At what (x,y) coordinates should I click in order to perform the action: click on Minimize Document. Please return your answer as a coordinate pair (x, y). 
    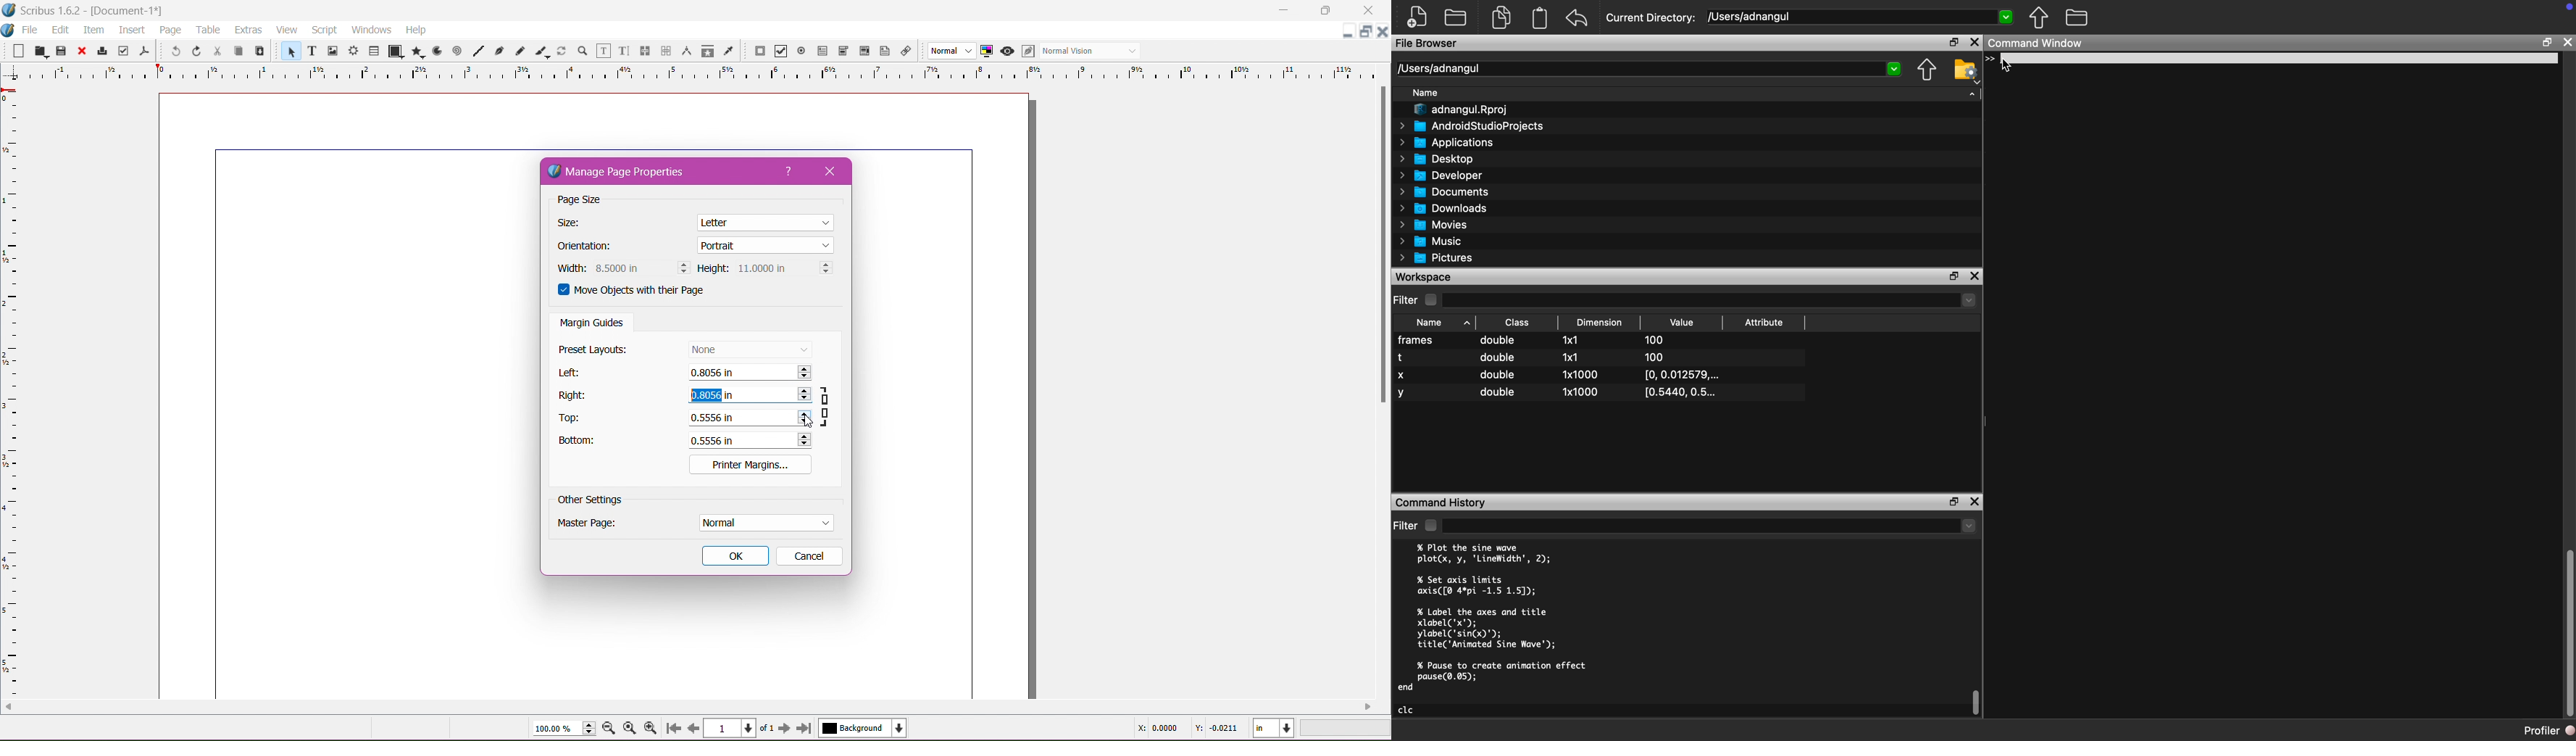
    Looking at the image, I should click on (1349, 31).